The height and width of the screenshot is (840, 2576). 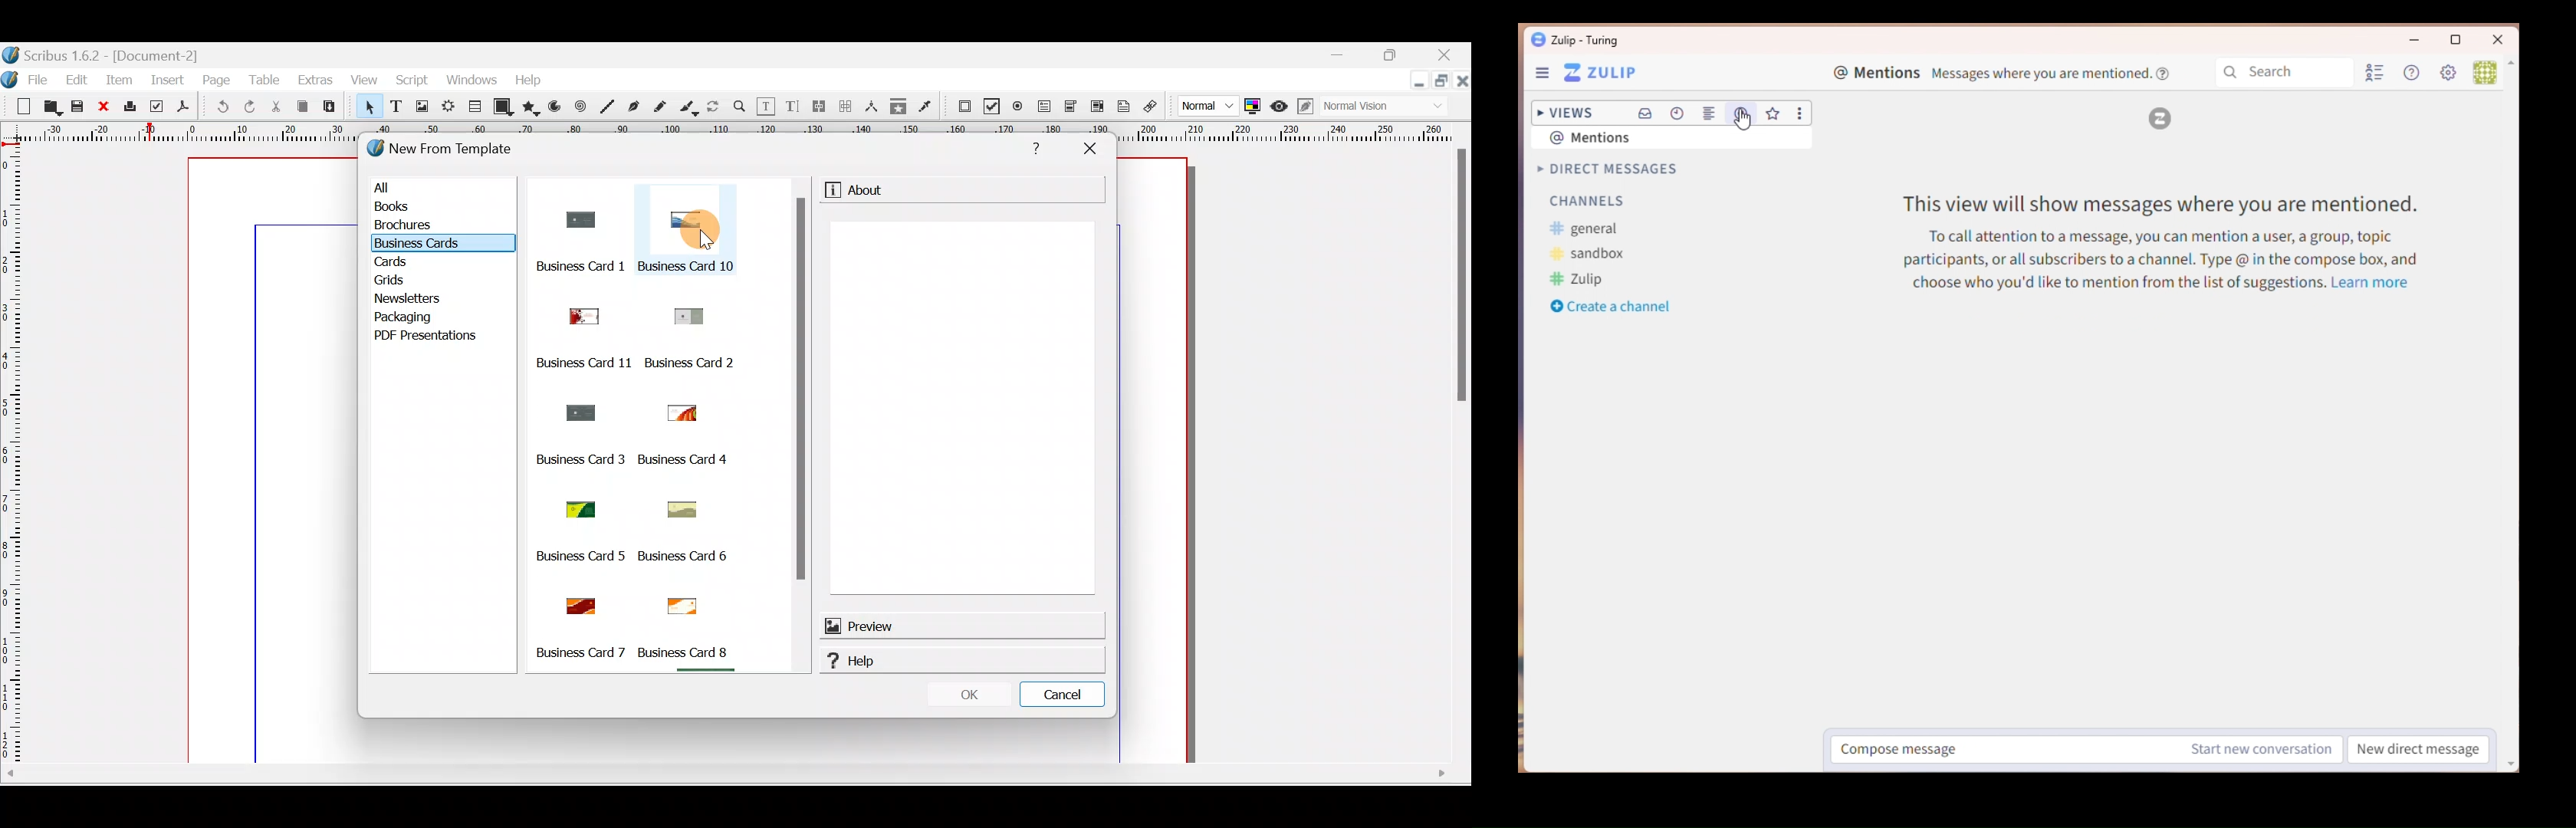 What do you see at coordinates (1461, 455) in the screenshot?
I see `Scroll bar` at bounding box center [1461, 455].